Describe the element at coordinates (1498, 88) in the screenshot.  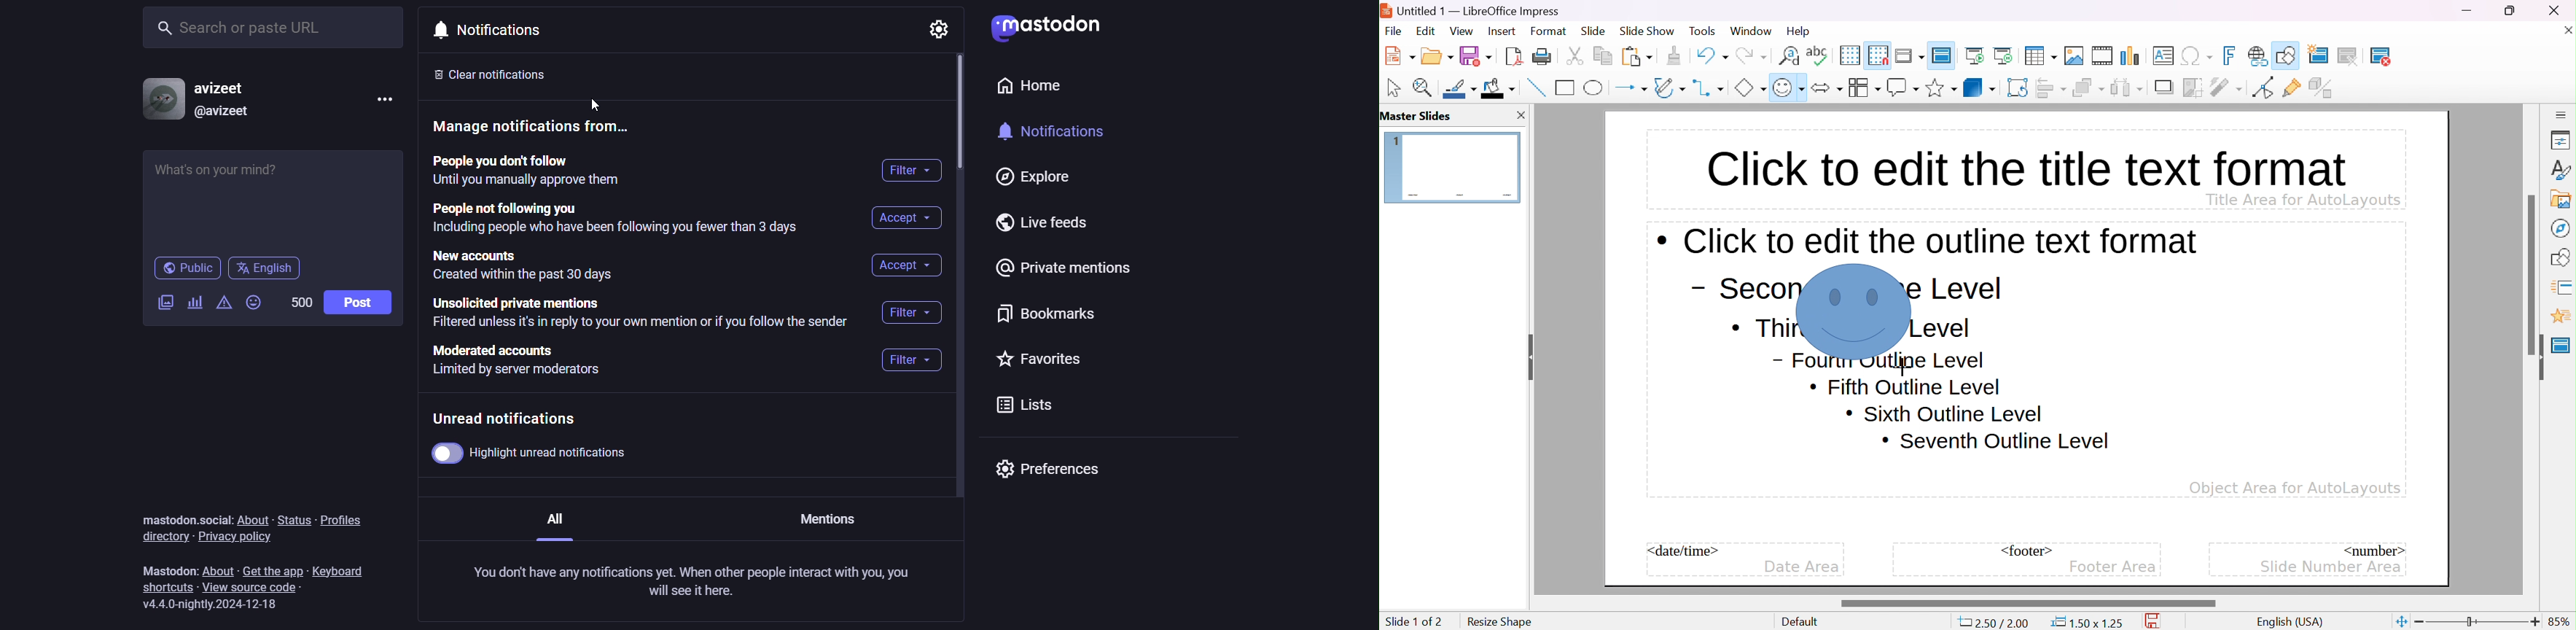
I see `fill color` at that location.